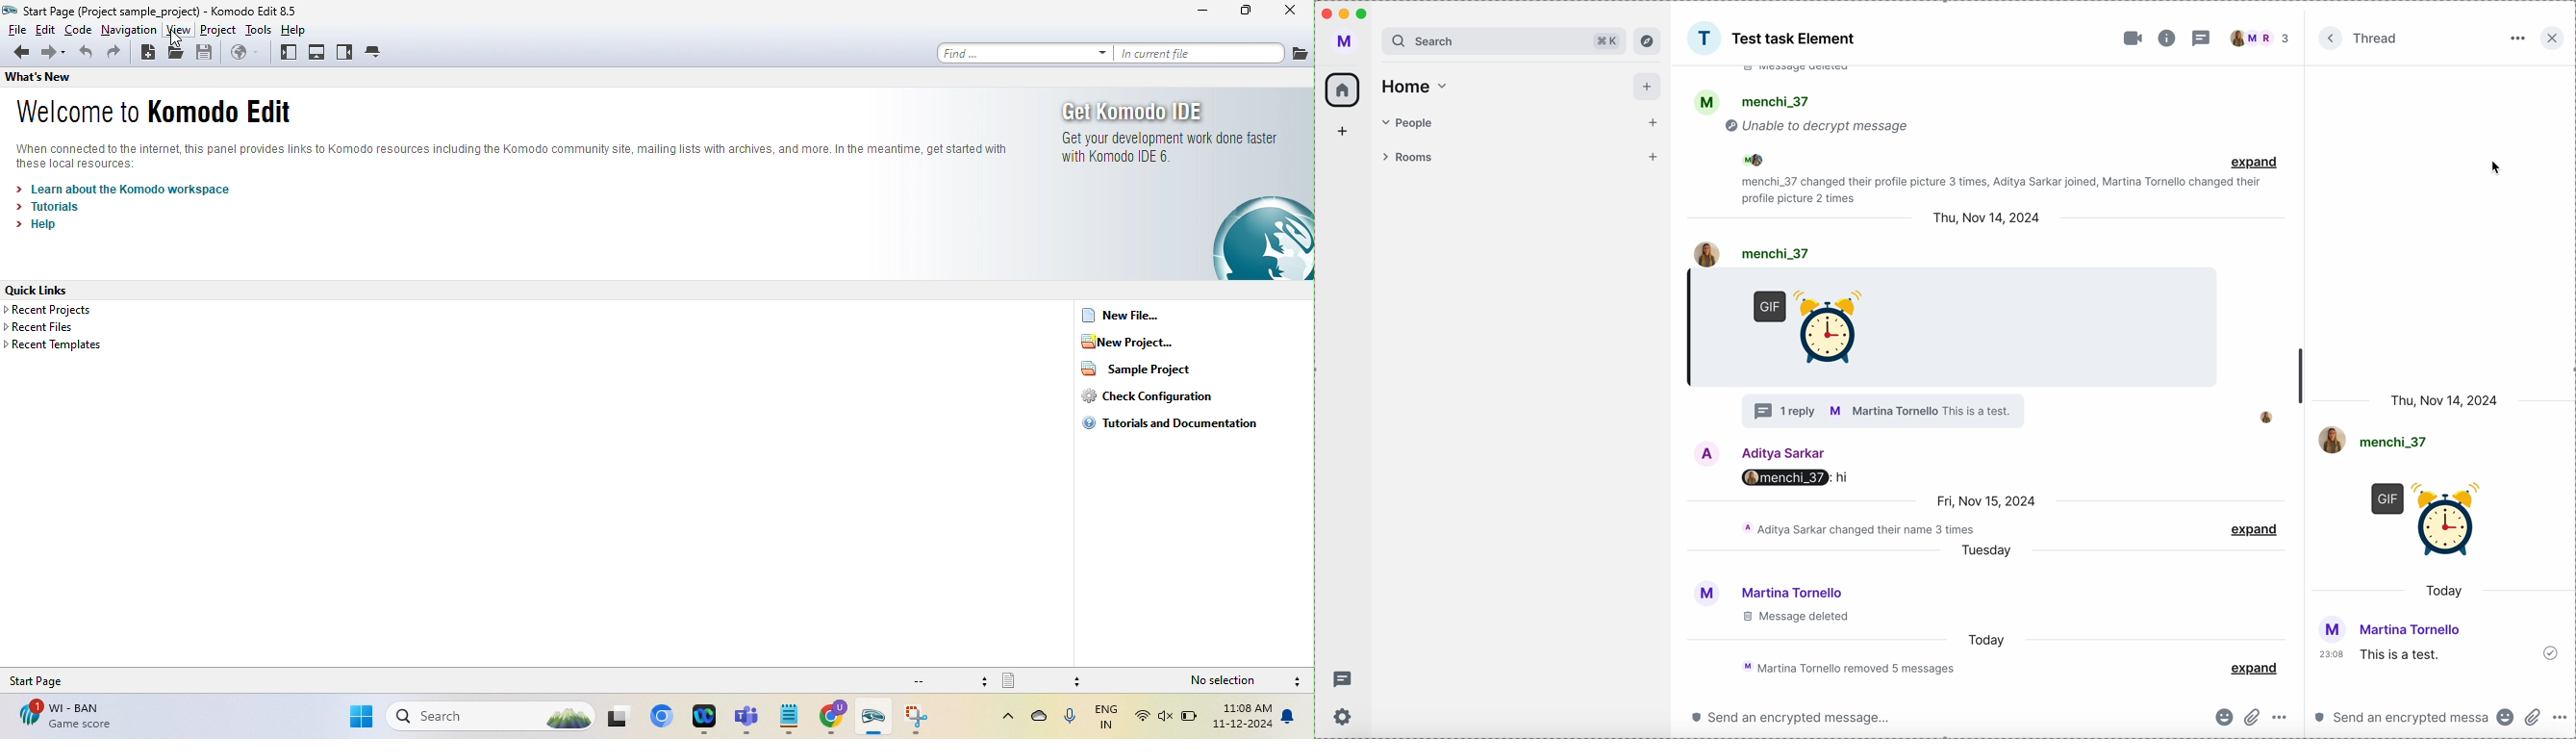  Describe the element at coordinates (1522, 158) in the screenshot. I see `rooms` at that location.